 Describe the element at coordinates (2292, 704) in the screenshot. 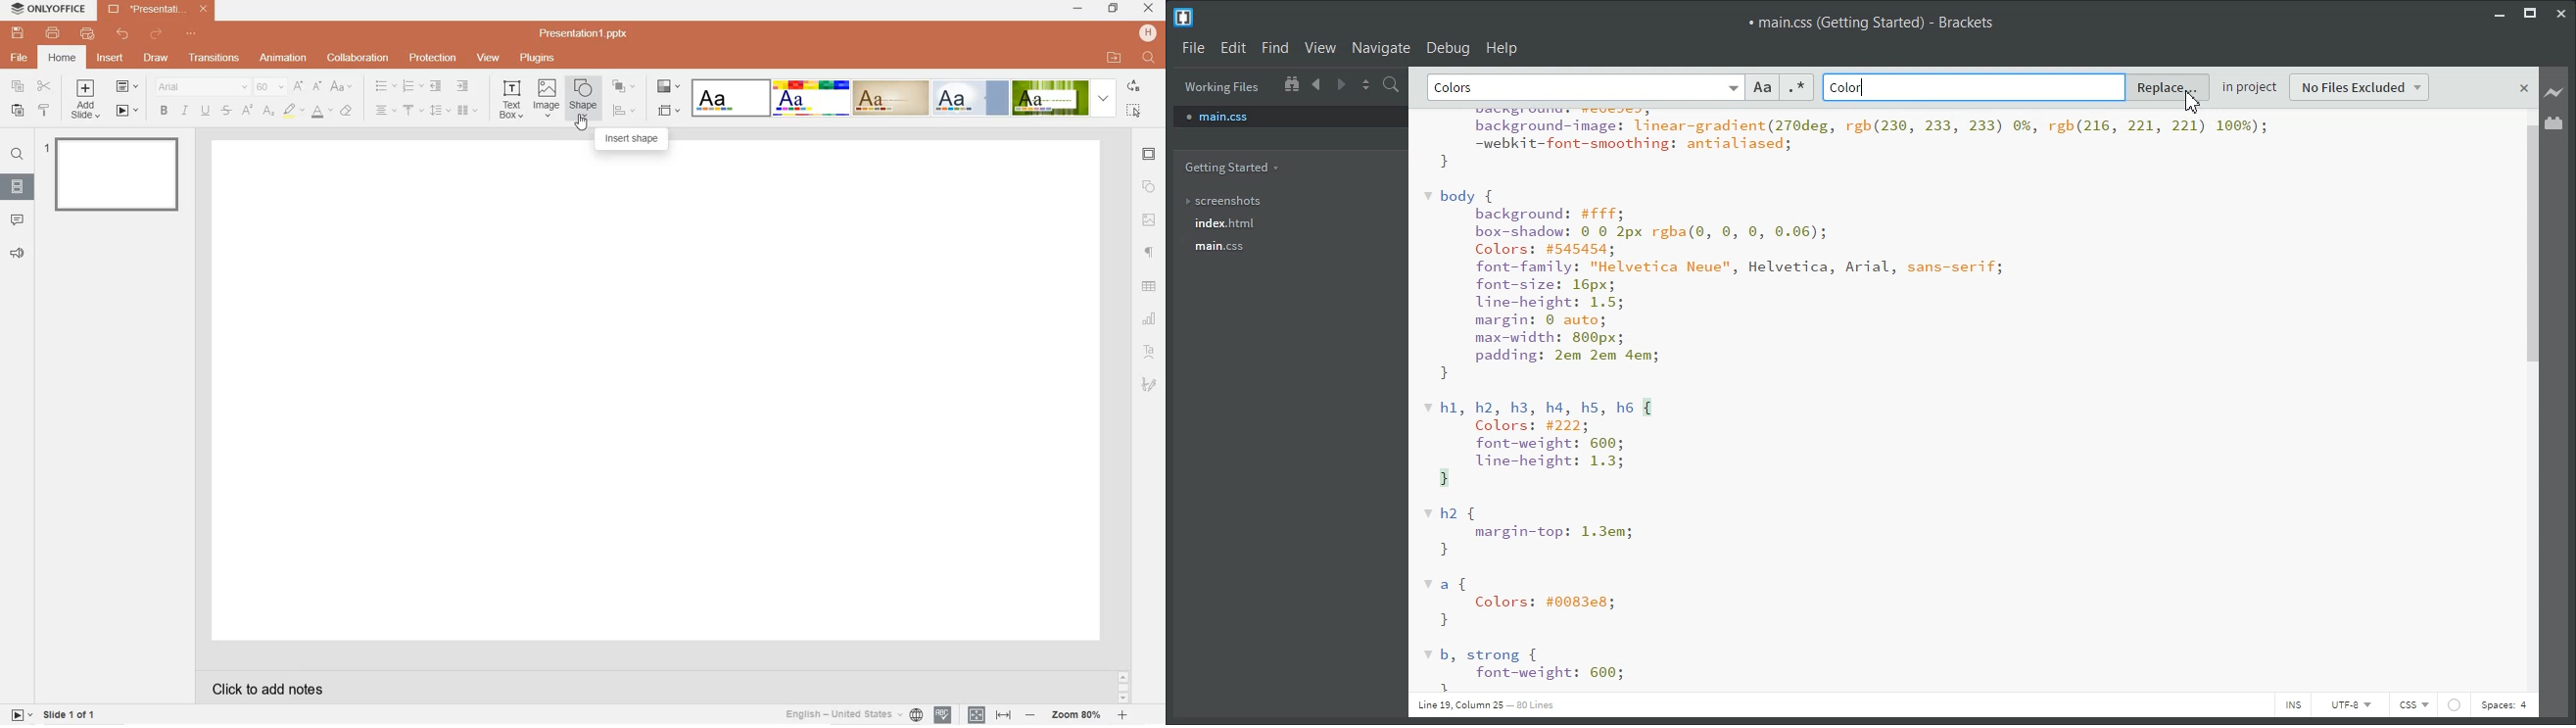

I see `INS` at that location.